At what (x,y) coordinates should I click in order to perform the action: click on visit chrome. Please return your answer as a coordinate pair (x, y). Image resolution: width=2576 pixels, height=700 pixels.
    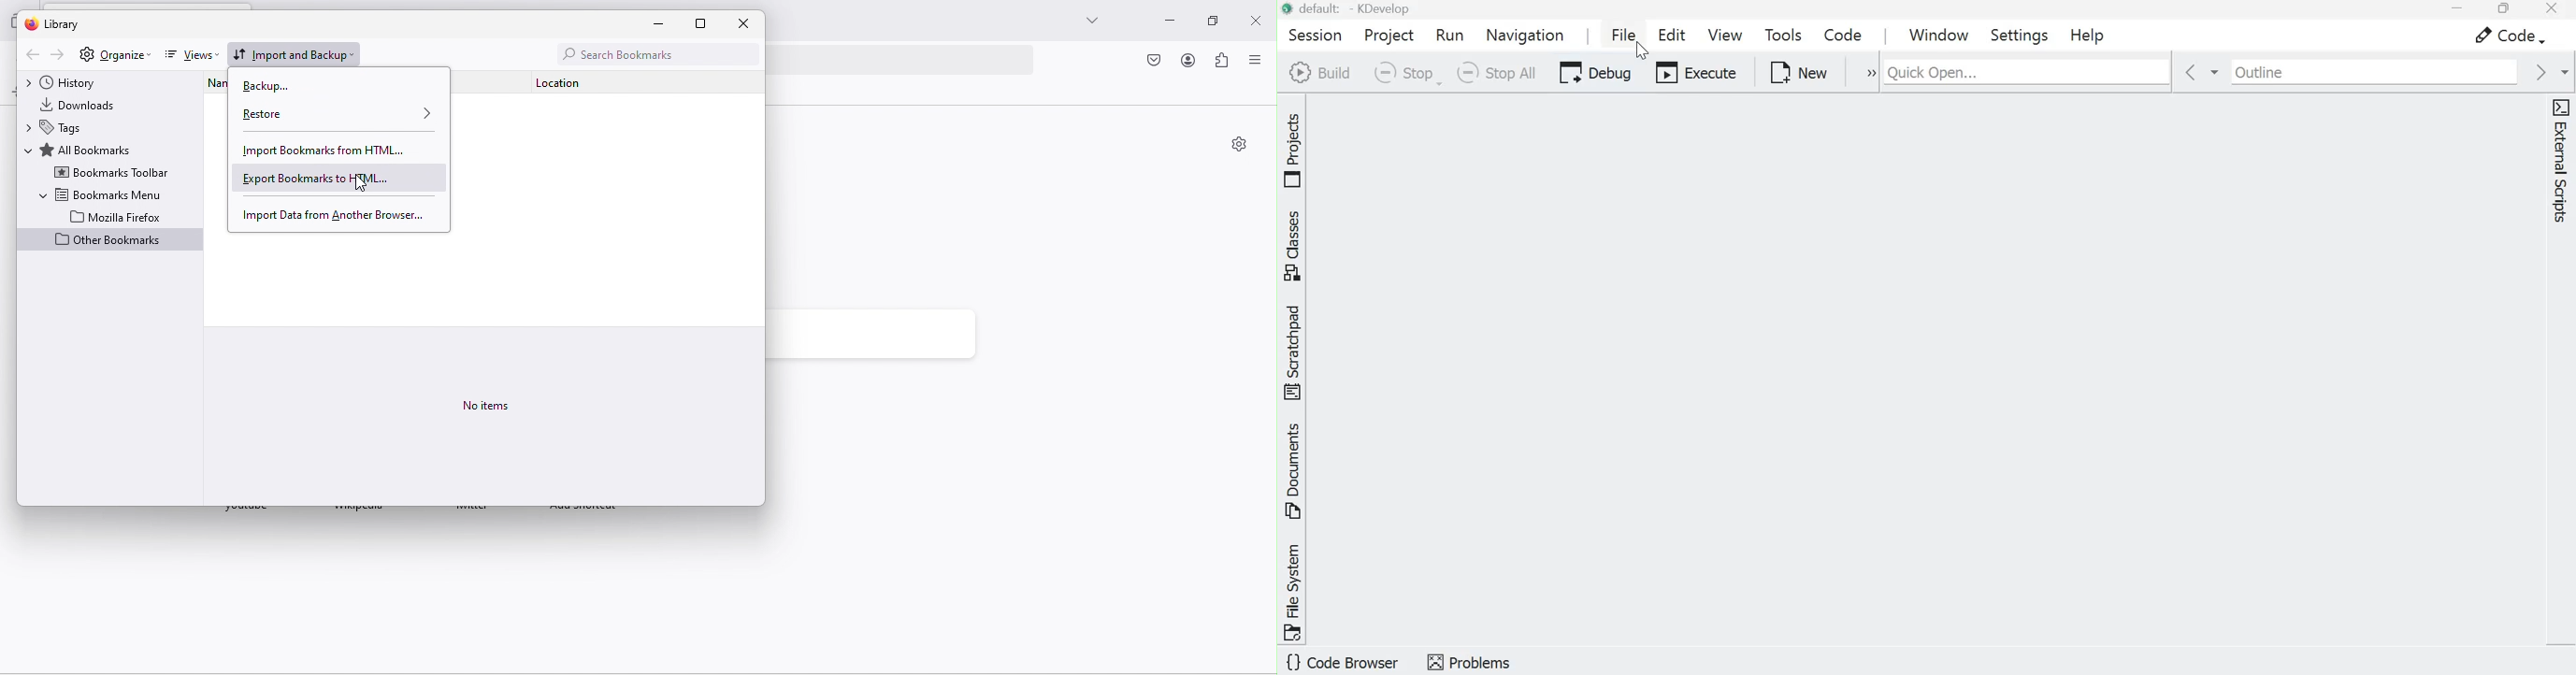
    Looking at the image, I should click on (1156, 62).